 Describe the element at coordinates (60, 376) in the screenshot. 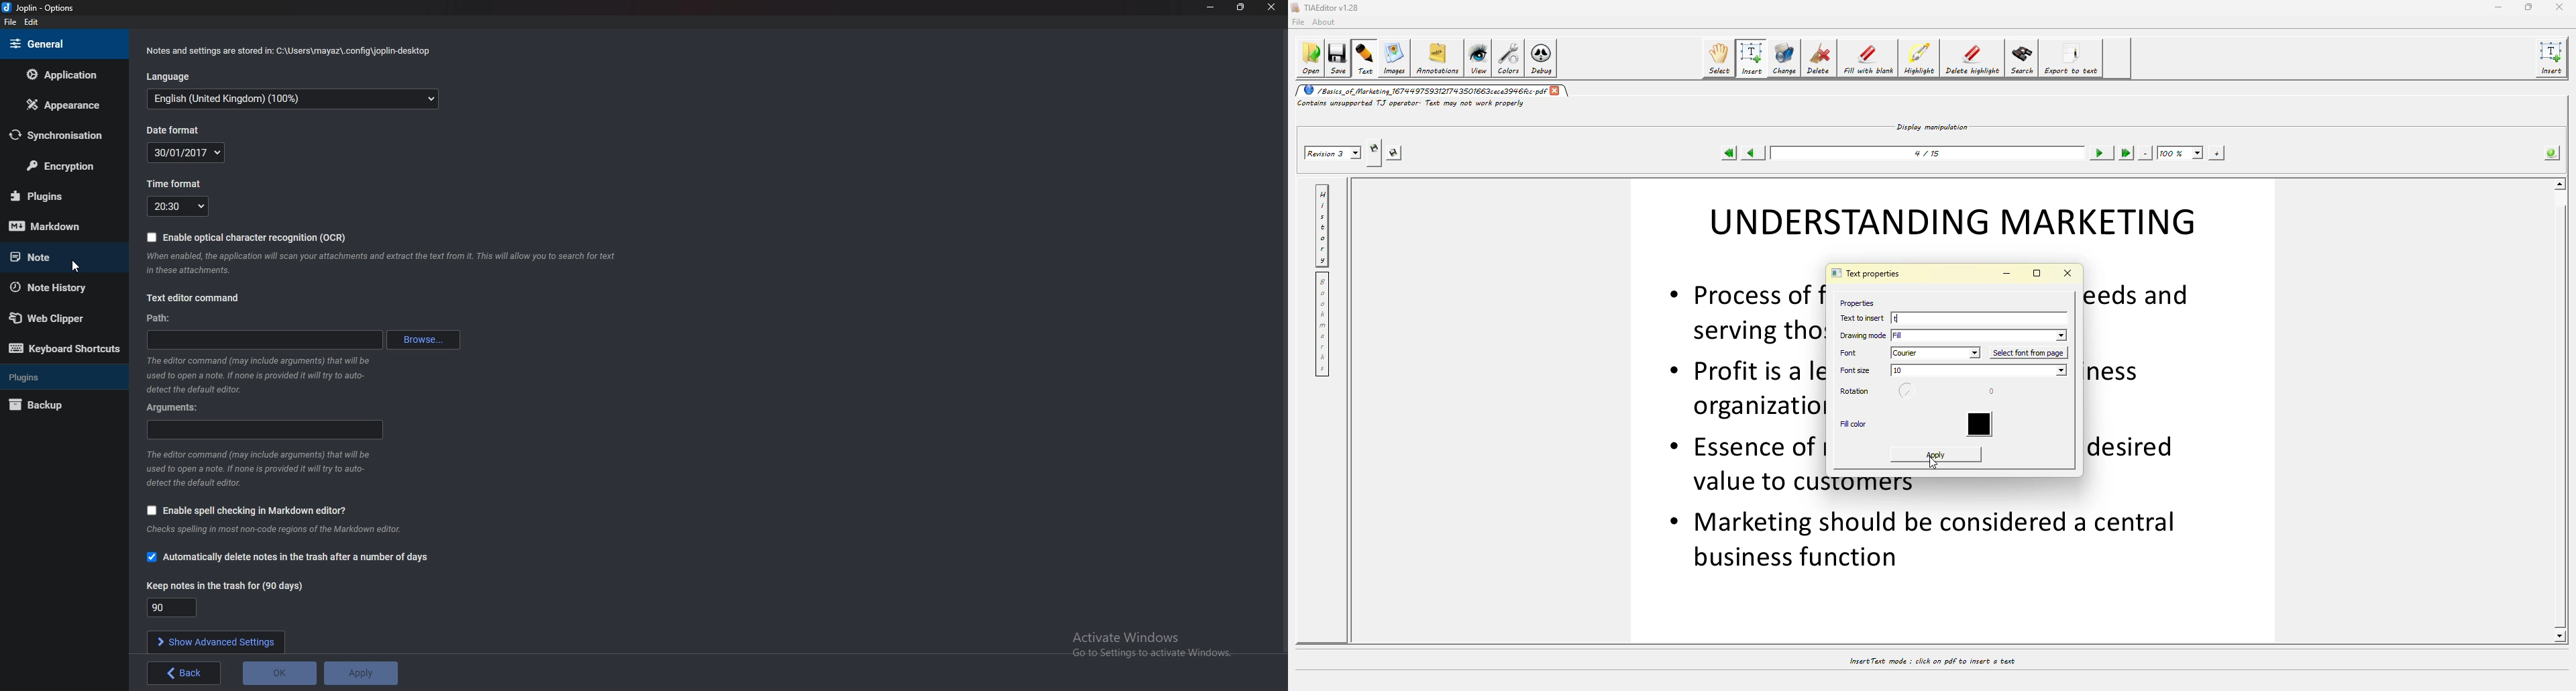

I see `Plugins` at that location.